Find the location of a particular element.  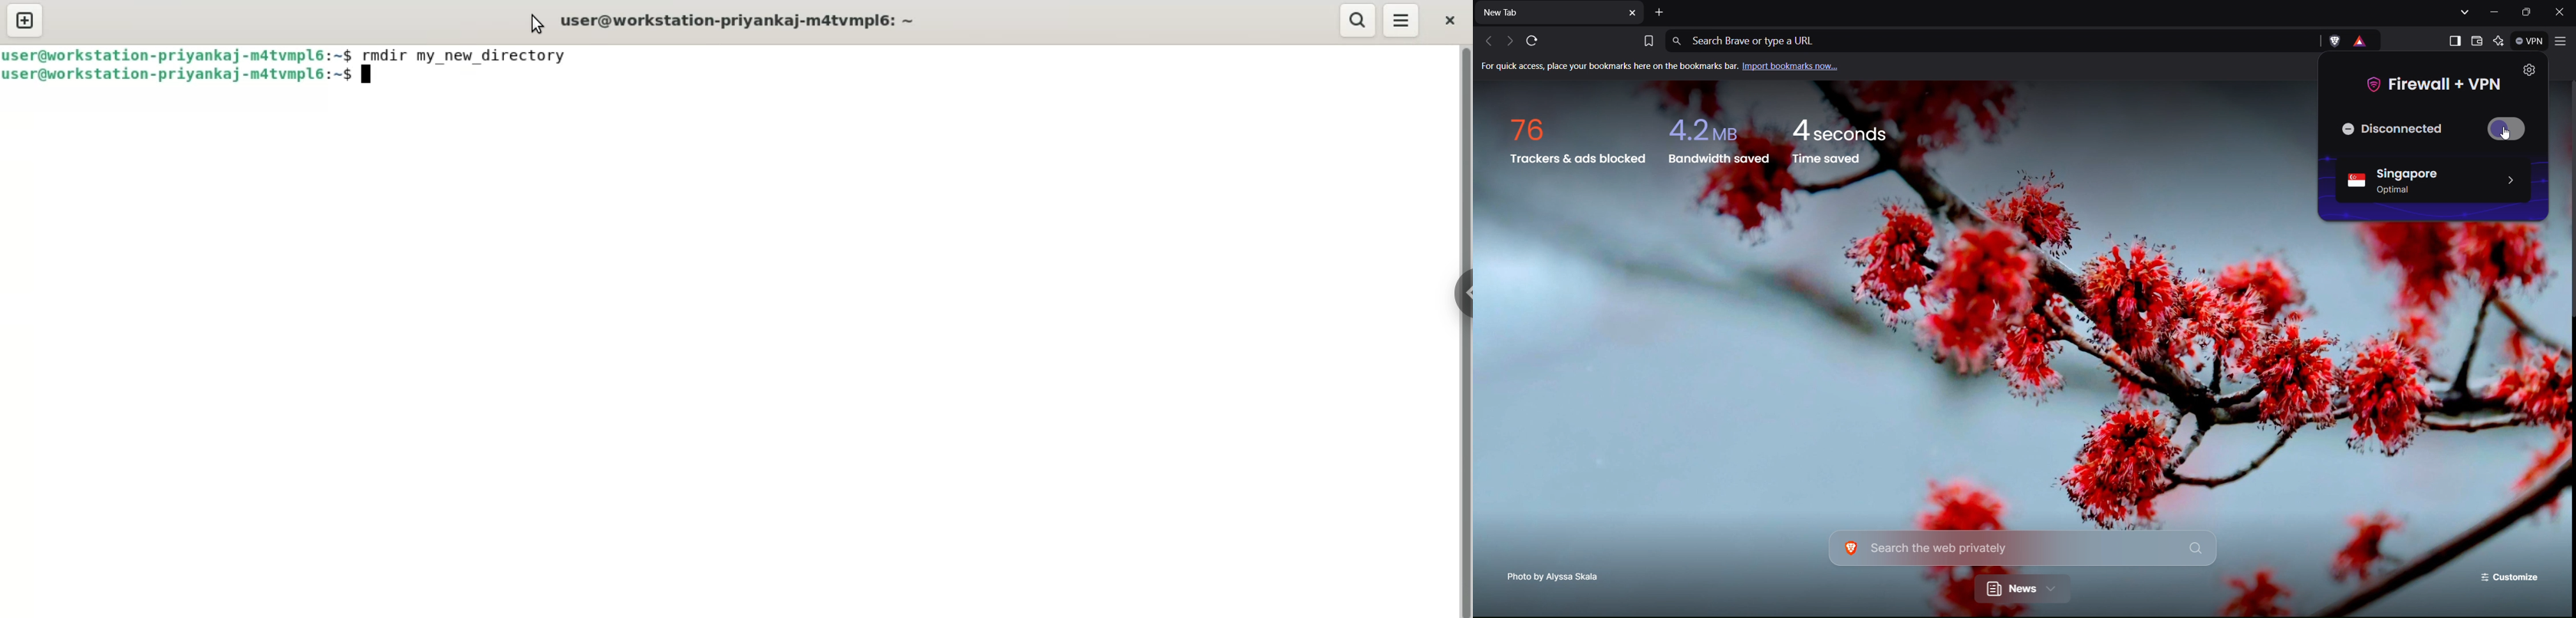

Leo AI is located at coordinates (2497, 40).